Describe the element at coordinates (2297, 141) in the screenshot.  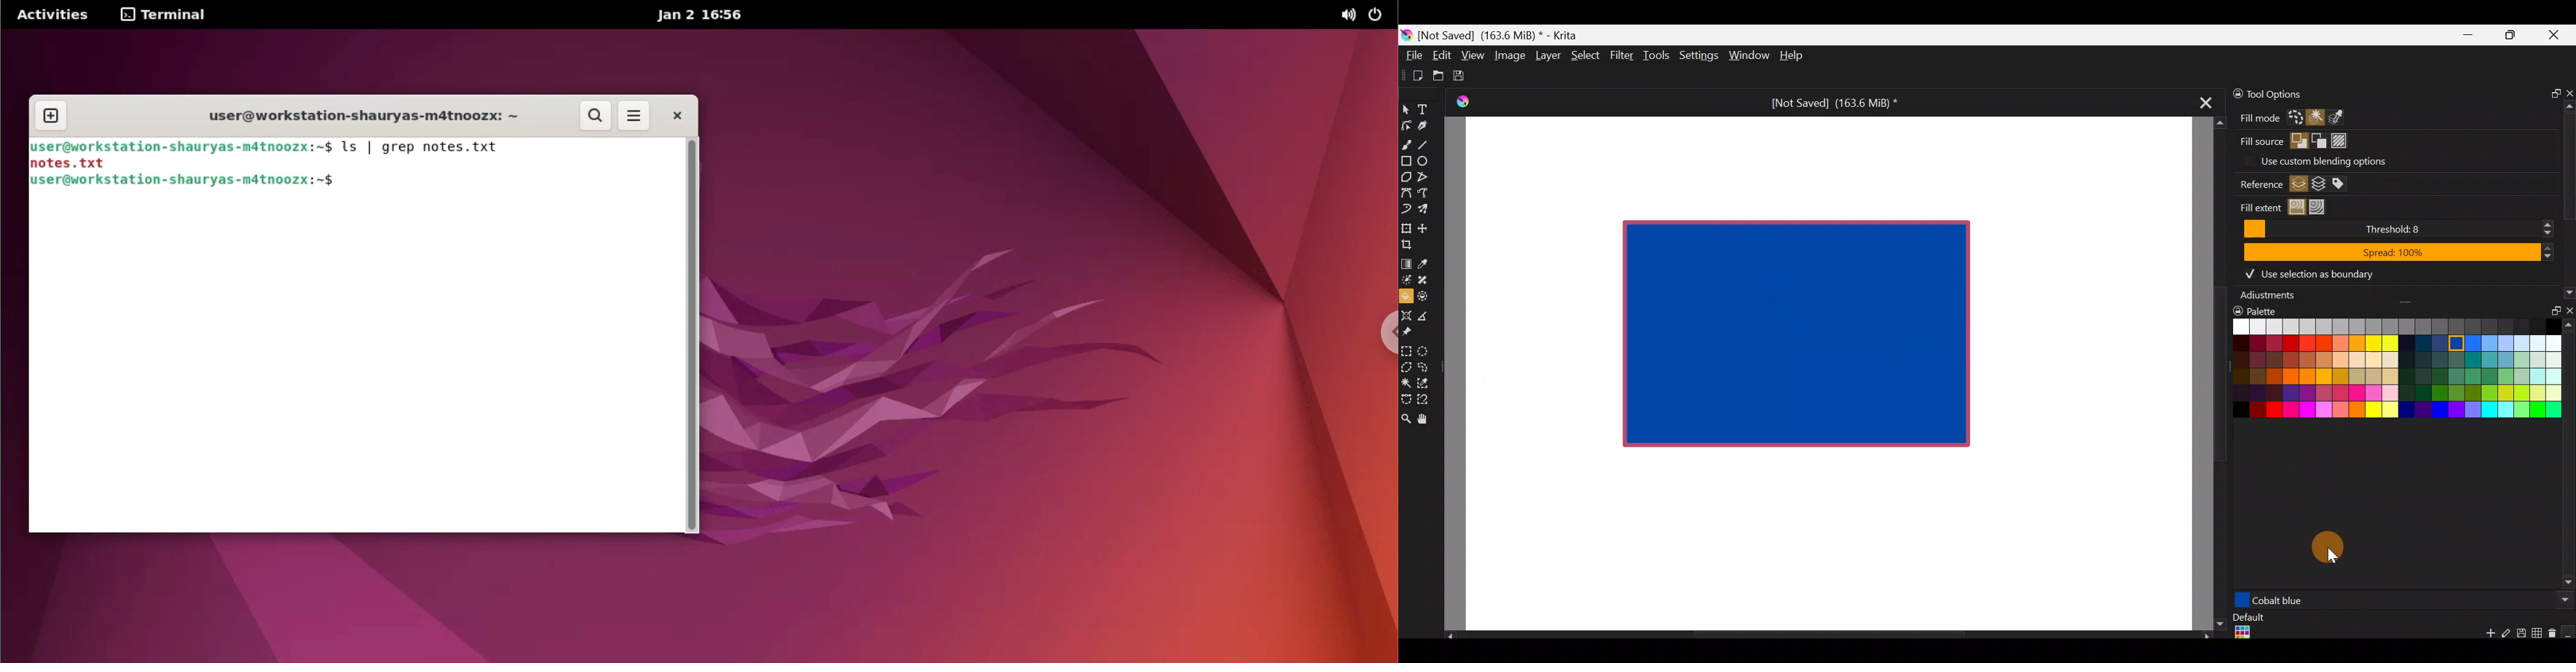
I see `Foreground color` at that location.